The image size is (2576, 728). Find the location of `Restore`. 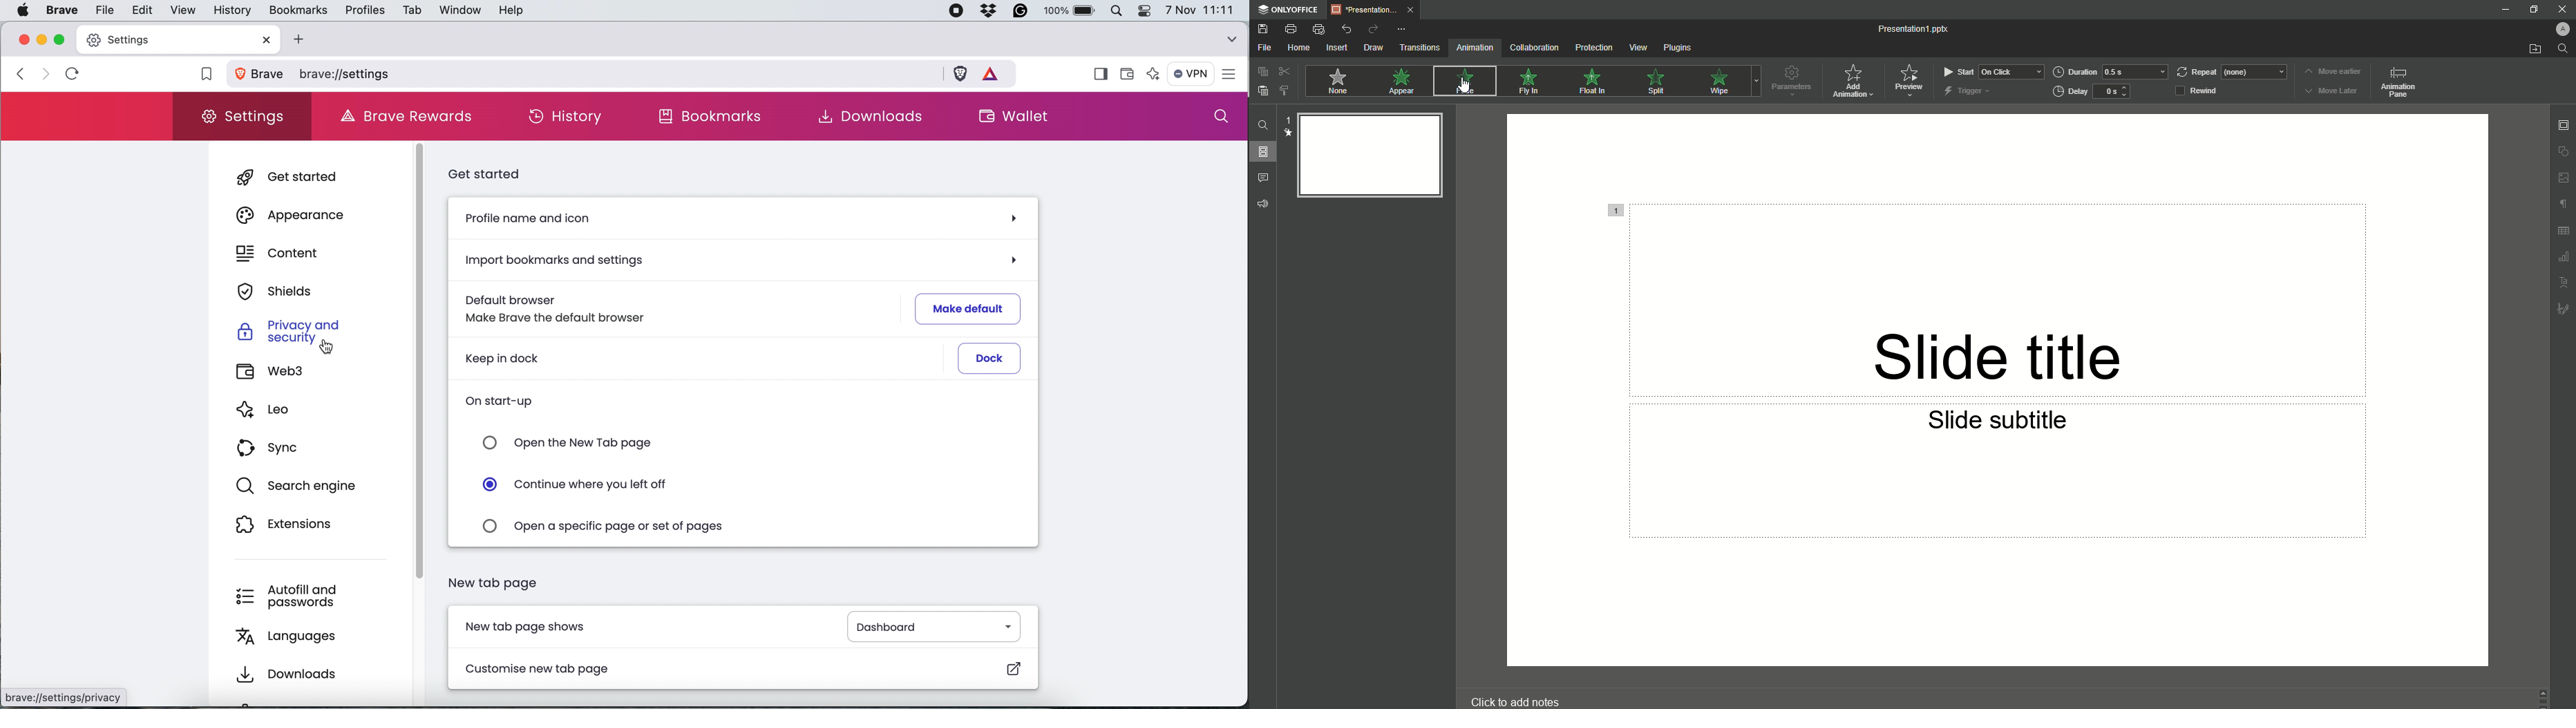

Restore is located at coordinates (2532, 10).